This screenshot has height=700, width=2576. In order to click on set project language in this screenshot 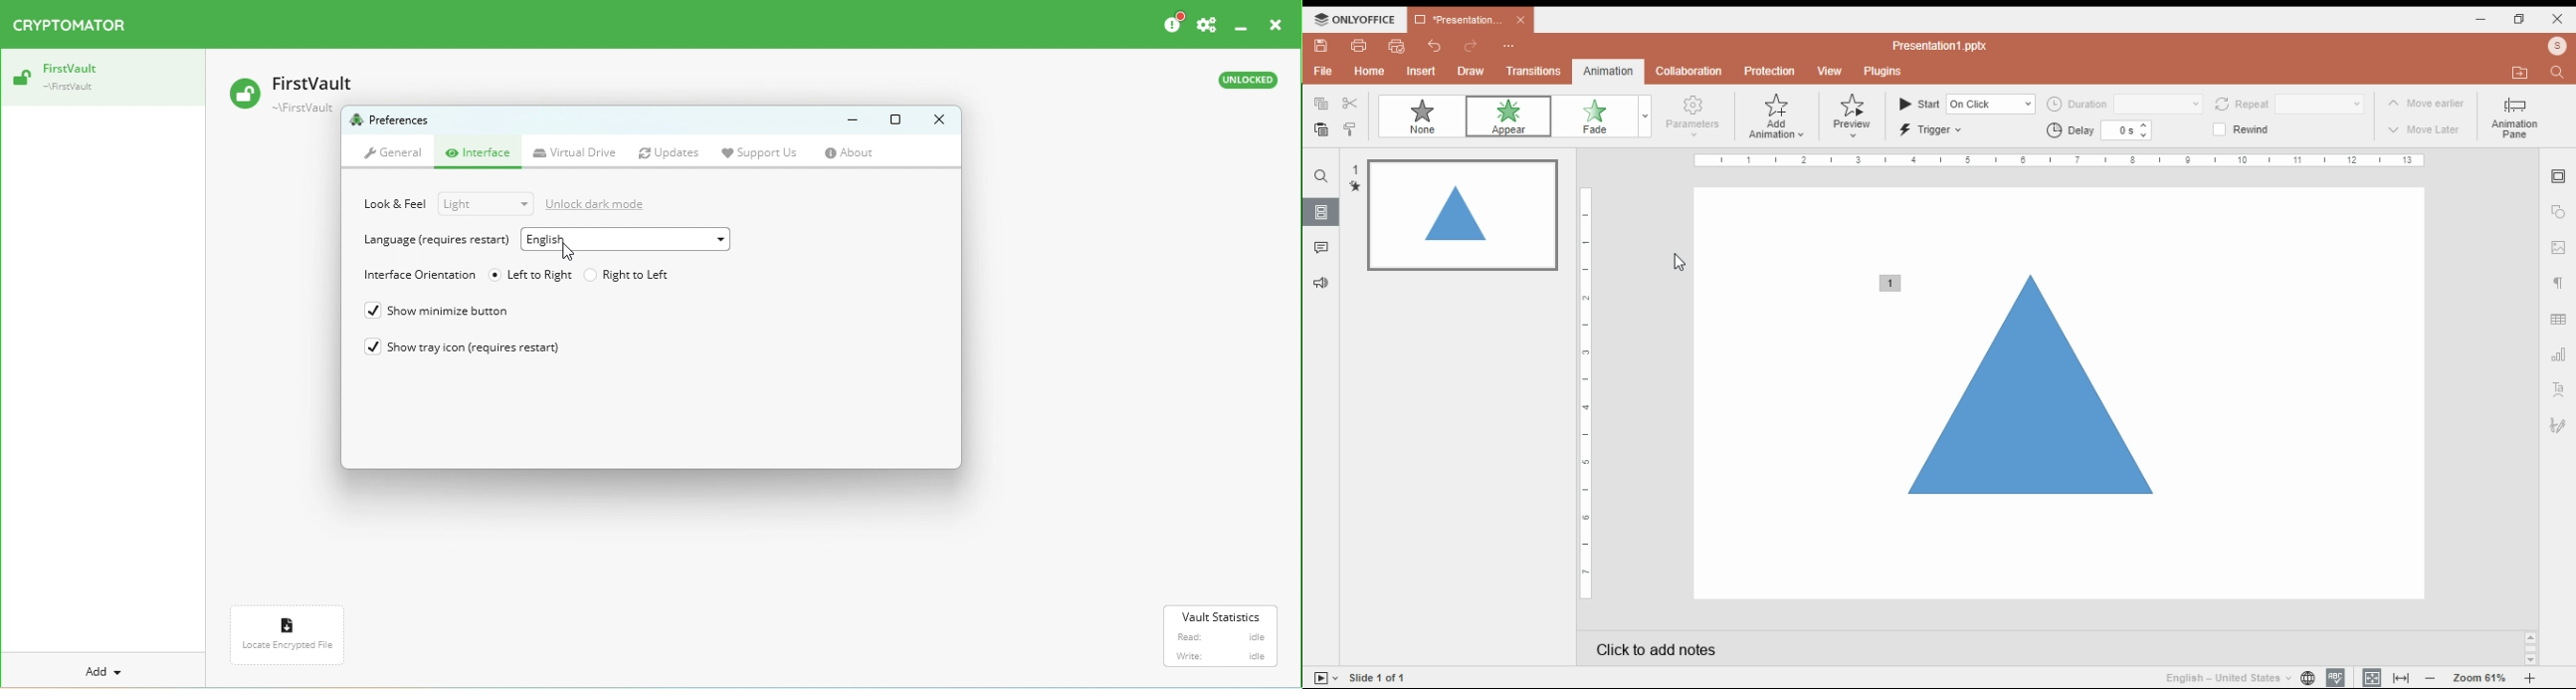, I will do `click(2309, 678)`.